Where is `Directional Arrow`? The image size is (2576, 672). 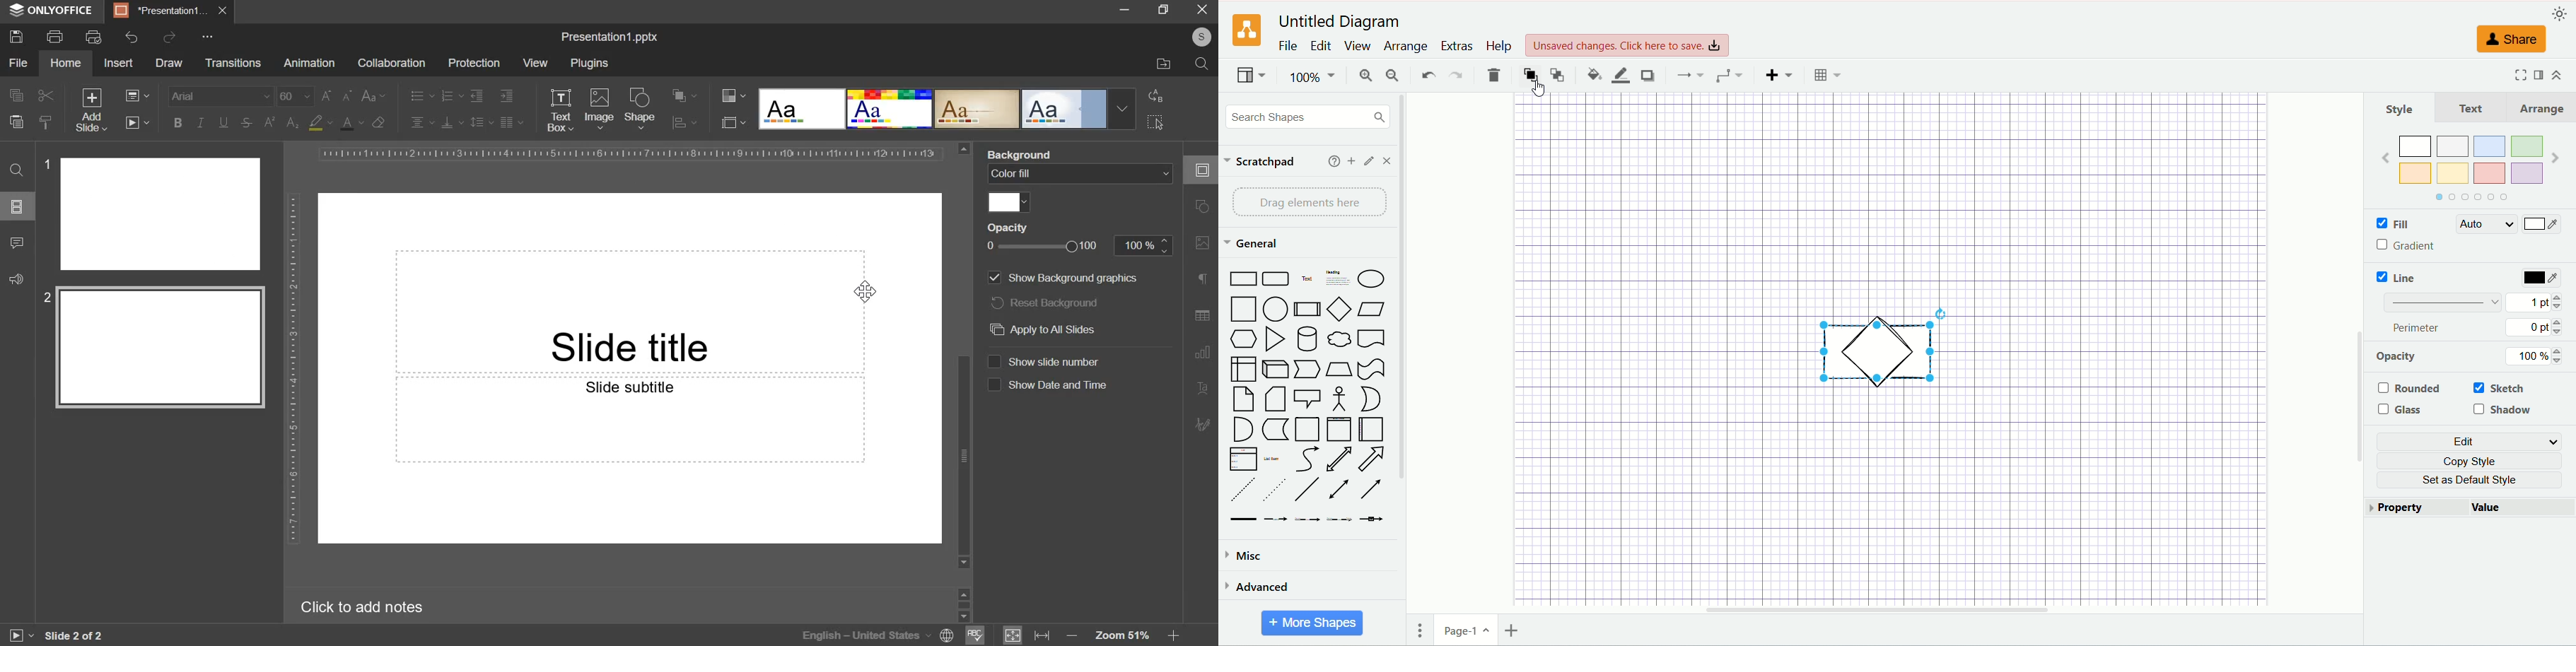
Directional Arrow is located at coordinates (1375, 489).